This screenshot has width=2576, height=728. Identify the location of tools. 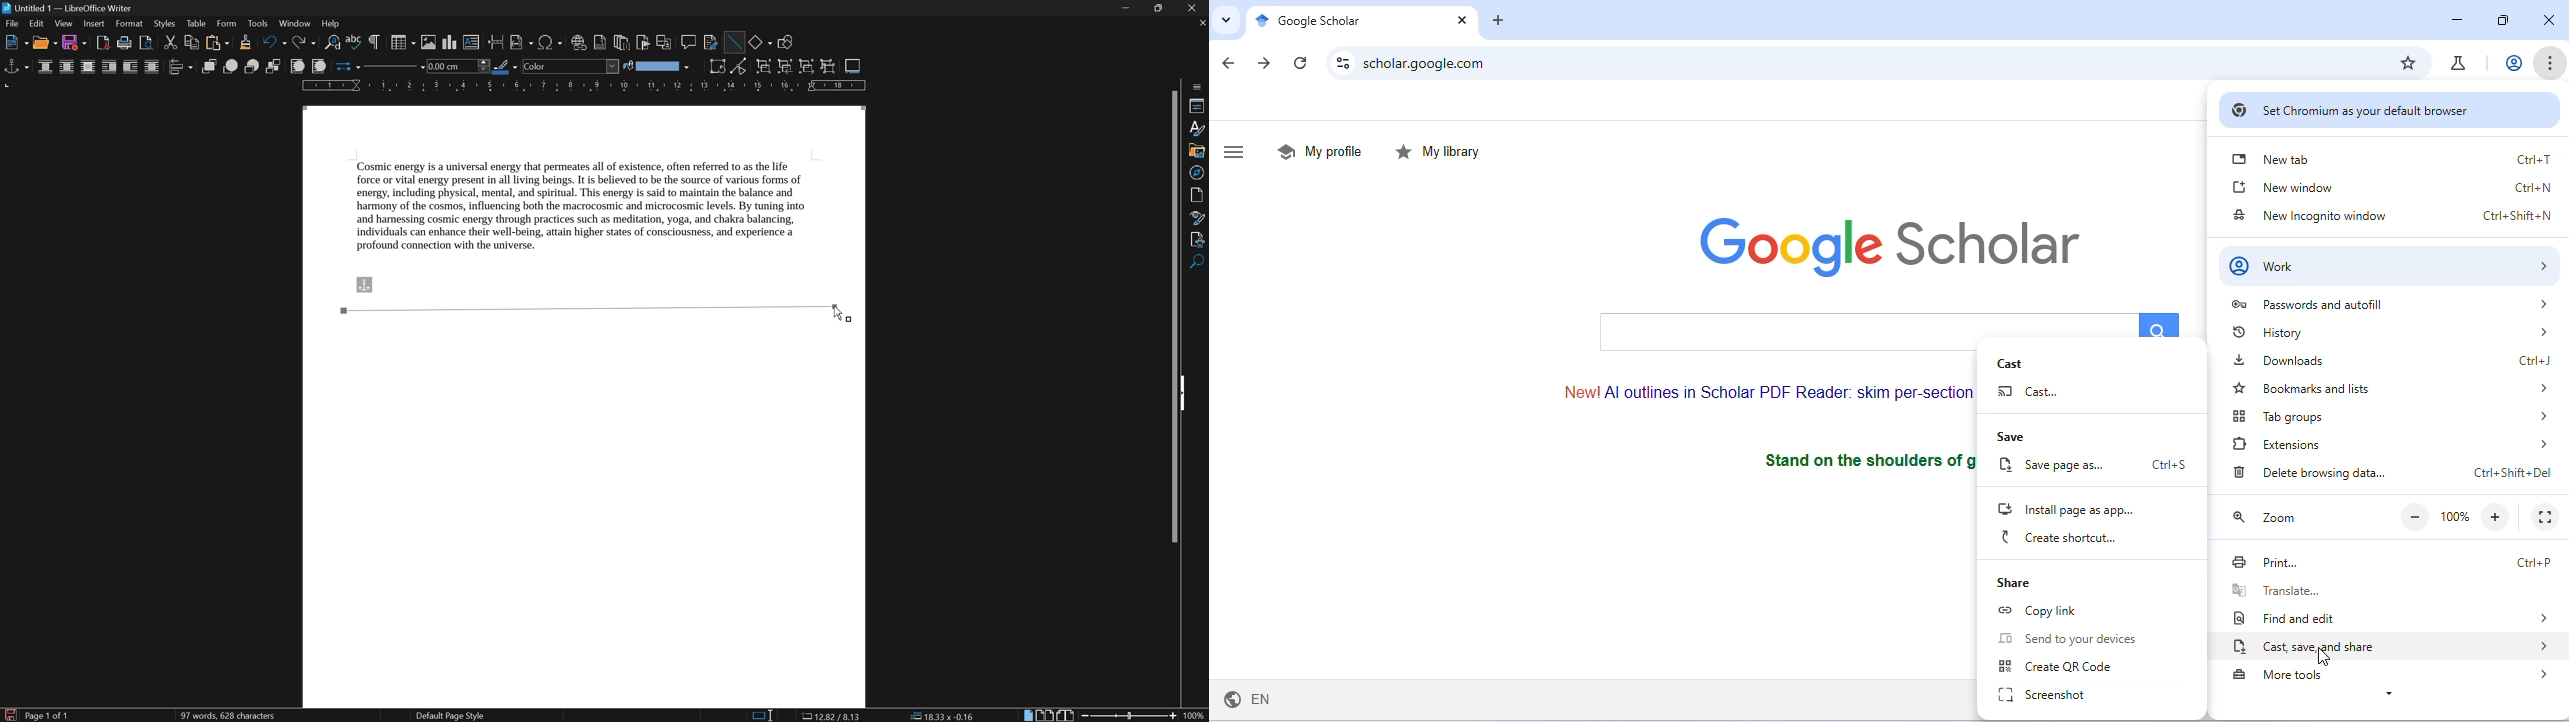
(259, 24).